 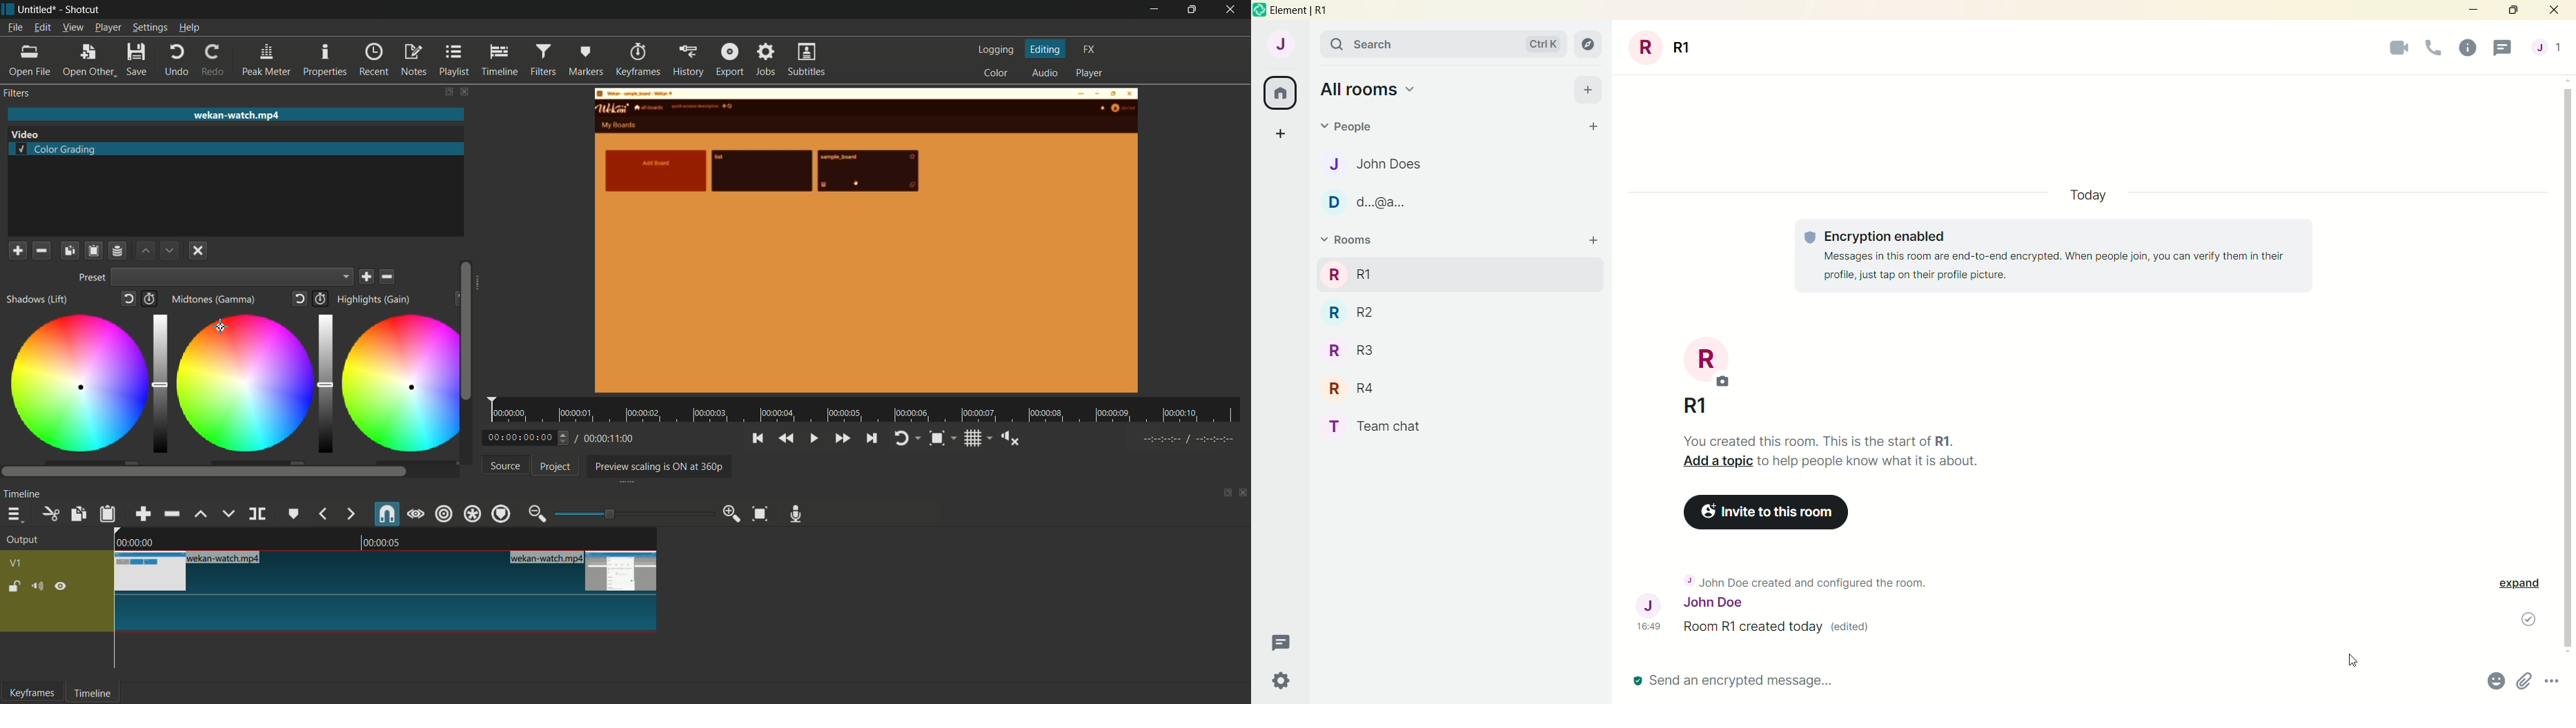 What do you see at coordinates (1286, 678) in the screenshot?
I see `quick settings` at bounding box center [1286, 678].